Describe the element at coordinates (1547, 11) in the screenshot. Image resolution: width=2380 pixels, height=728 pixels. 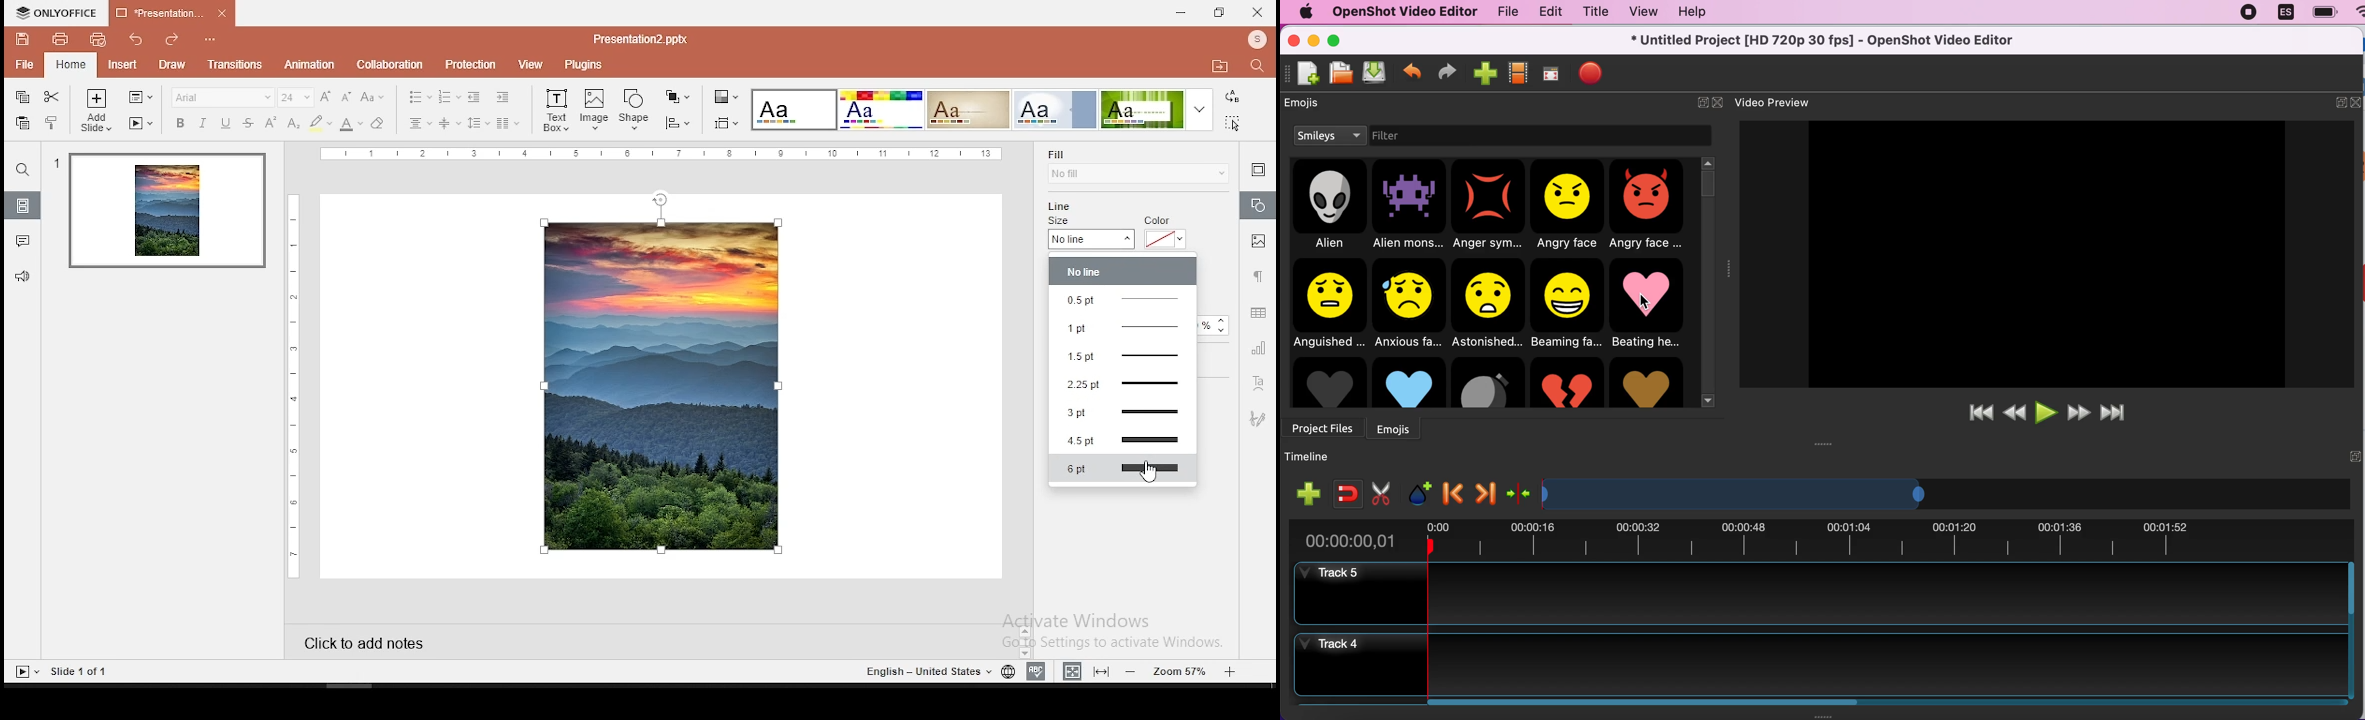
I see `edit` at that location.